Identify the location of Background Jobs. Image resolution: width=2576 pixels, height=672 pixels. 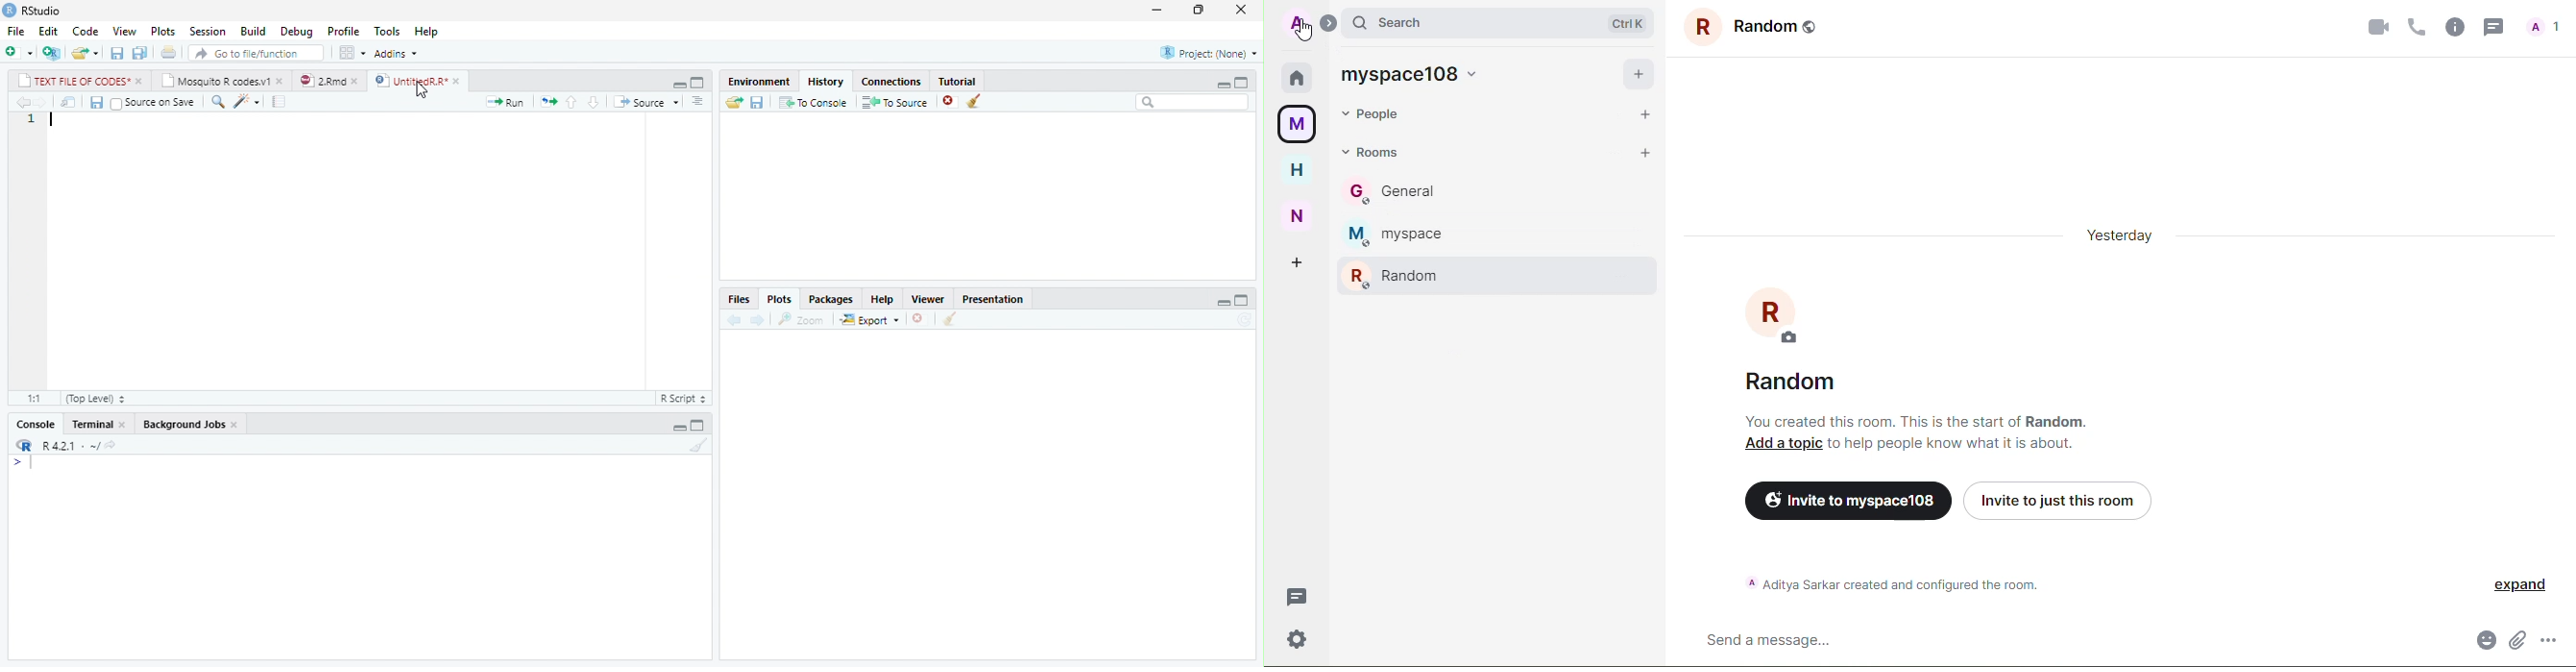
(183, 424).